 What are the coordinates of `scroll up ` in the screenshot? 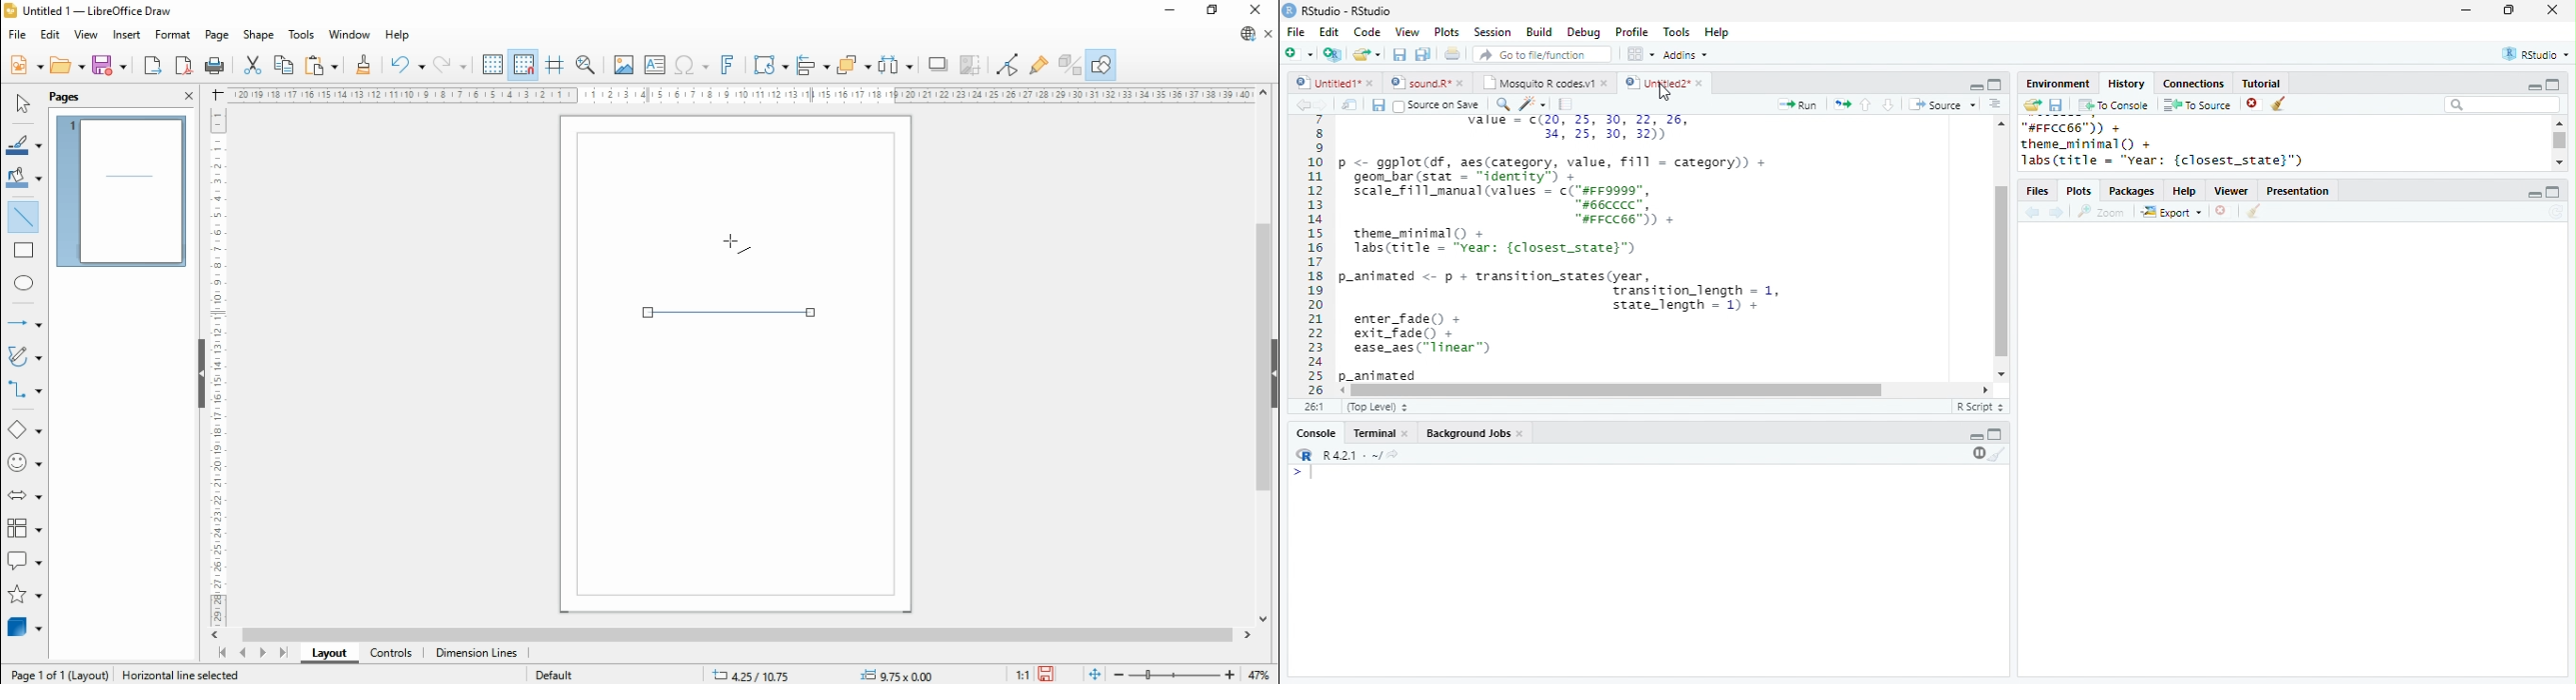 It's located at (2002, 123).